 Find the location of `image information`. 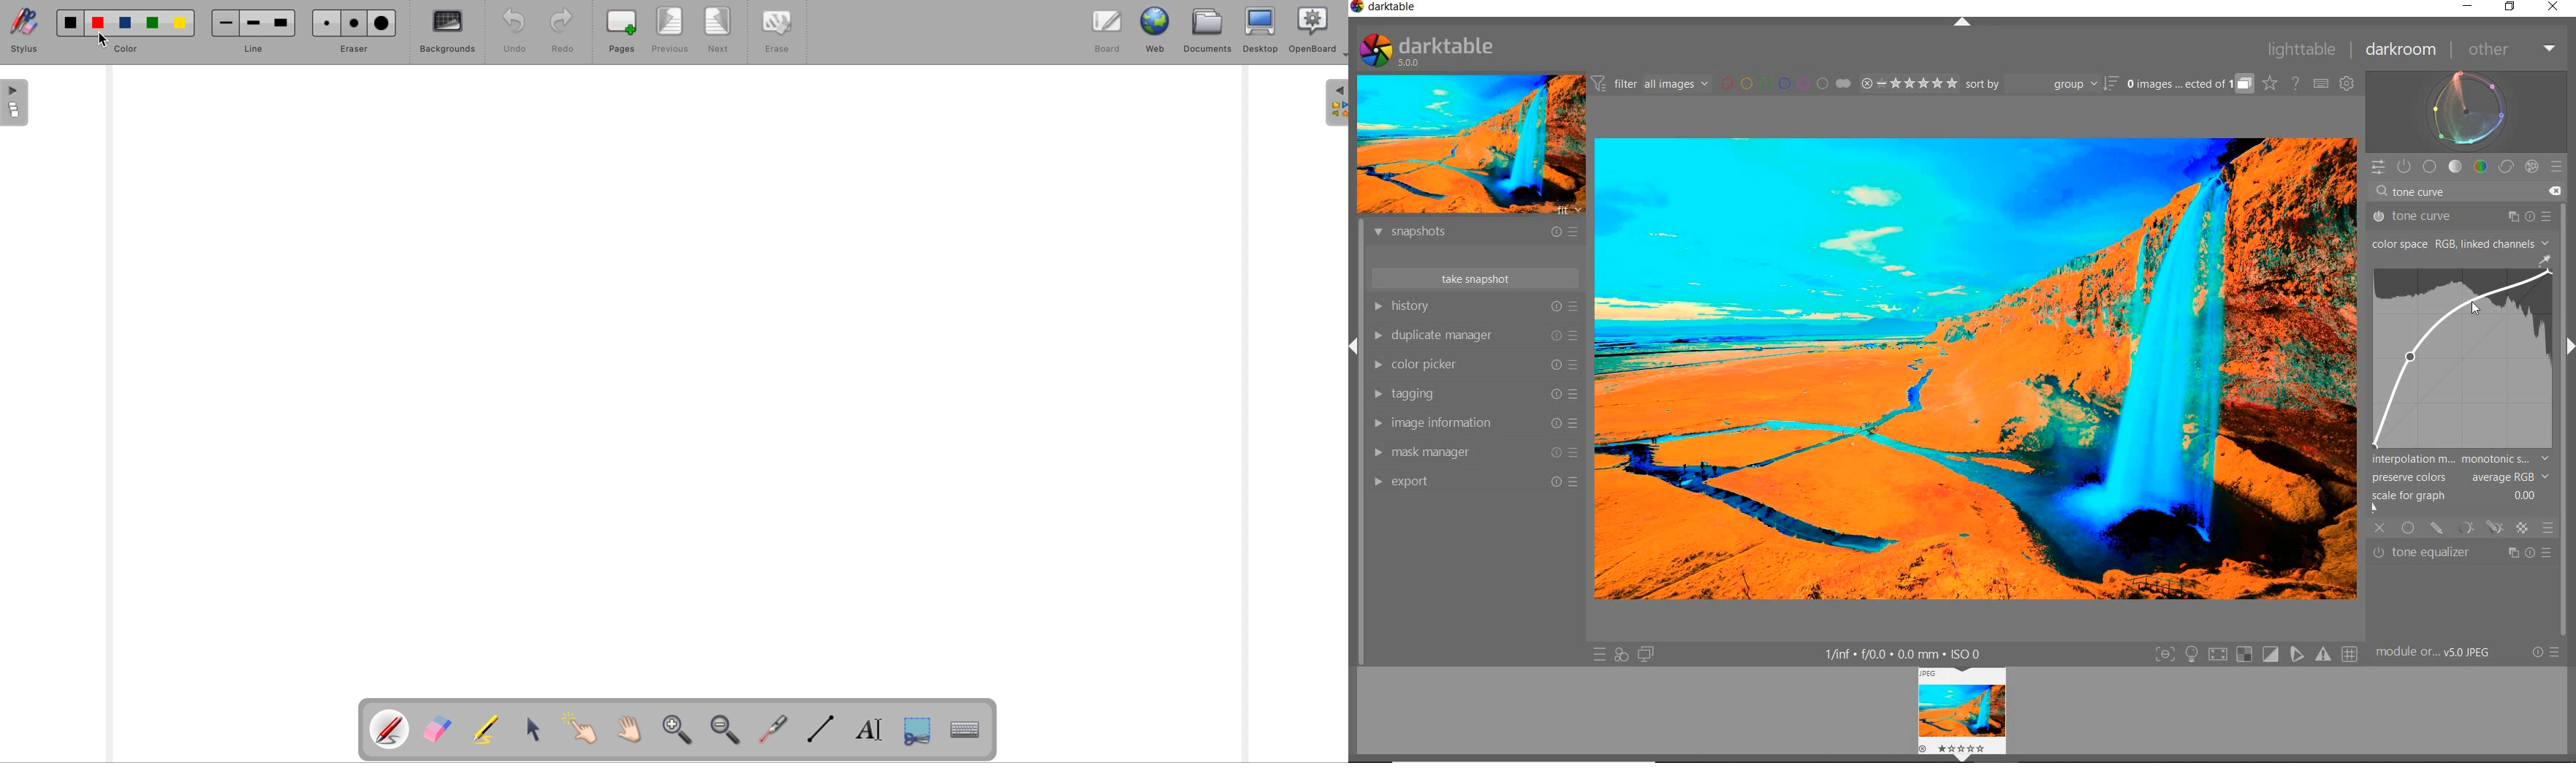

image information is located at coordinates (1474, 423).